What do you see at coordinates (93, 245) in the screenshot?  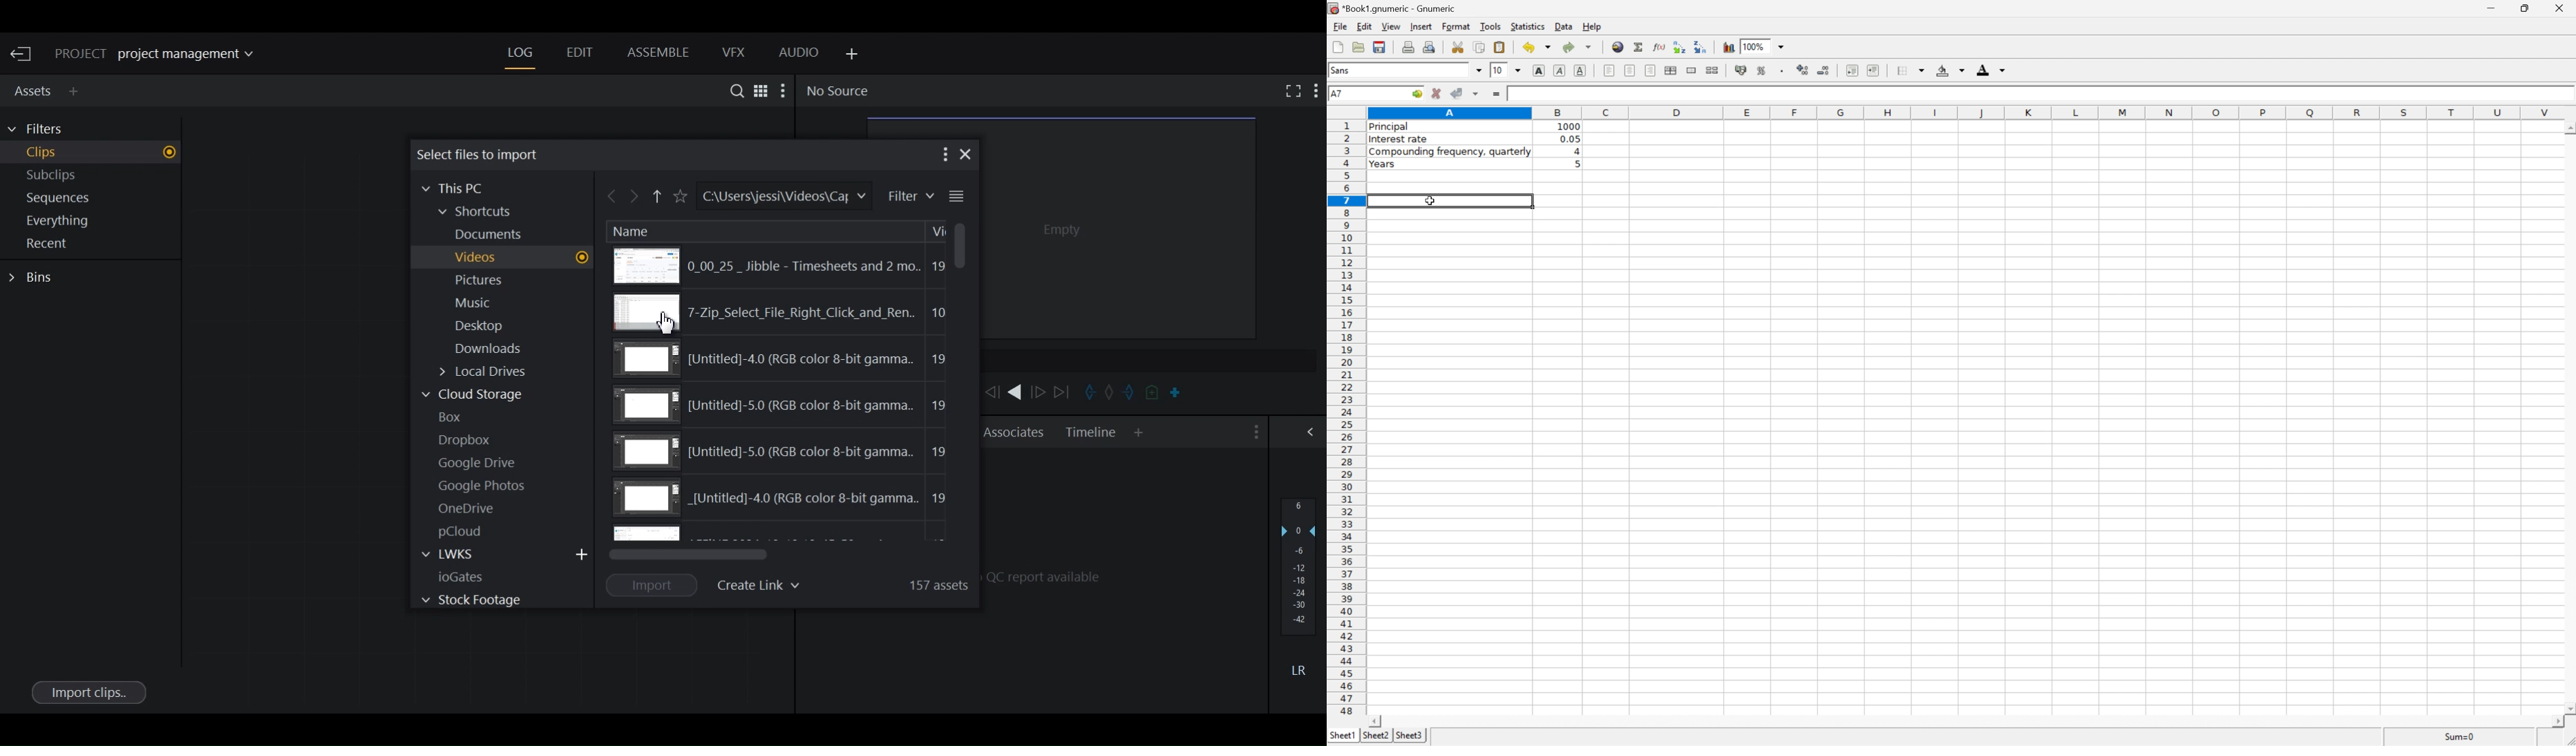 I see `Show Recent in current project` at bounding box center [93, 245].